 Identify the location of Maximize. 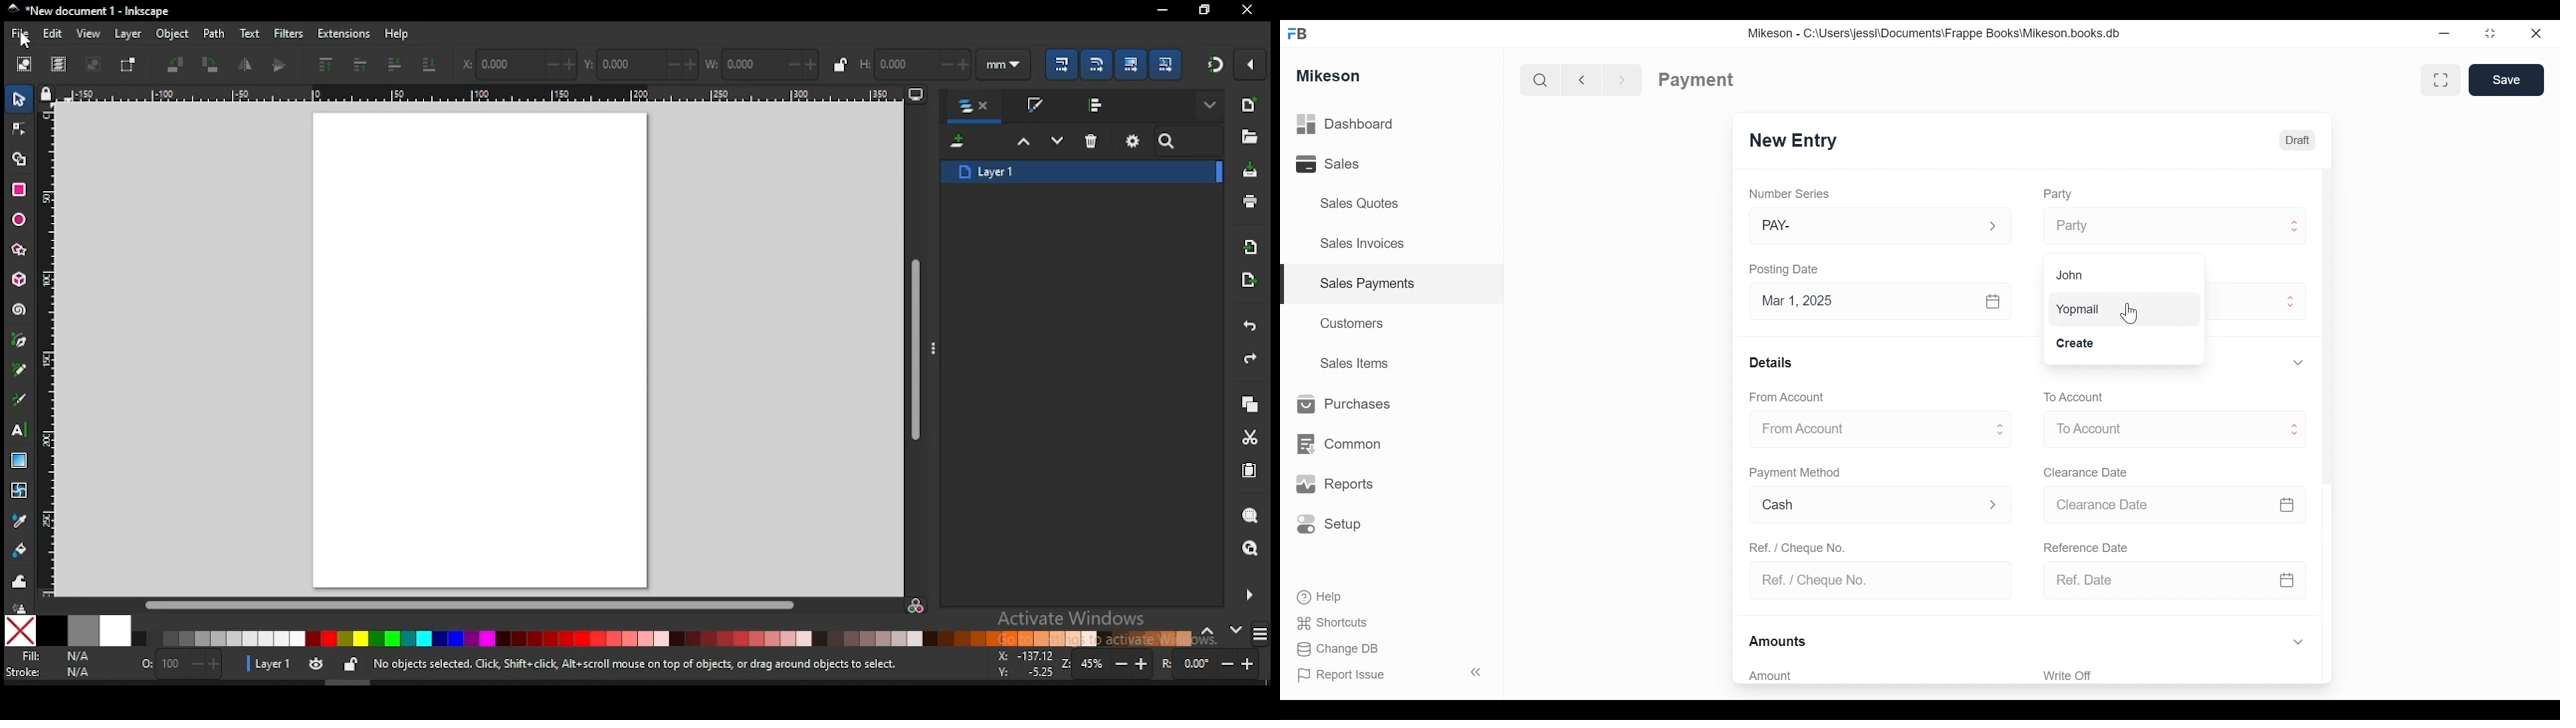
(2488, 35).